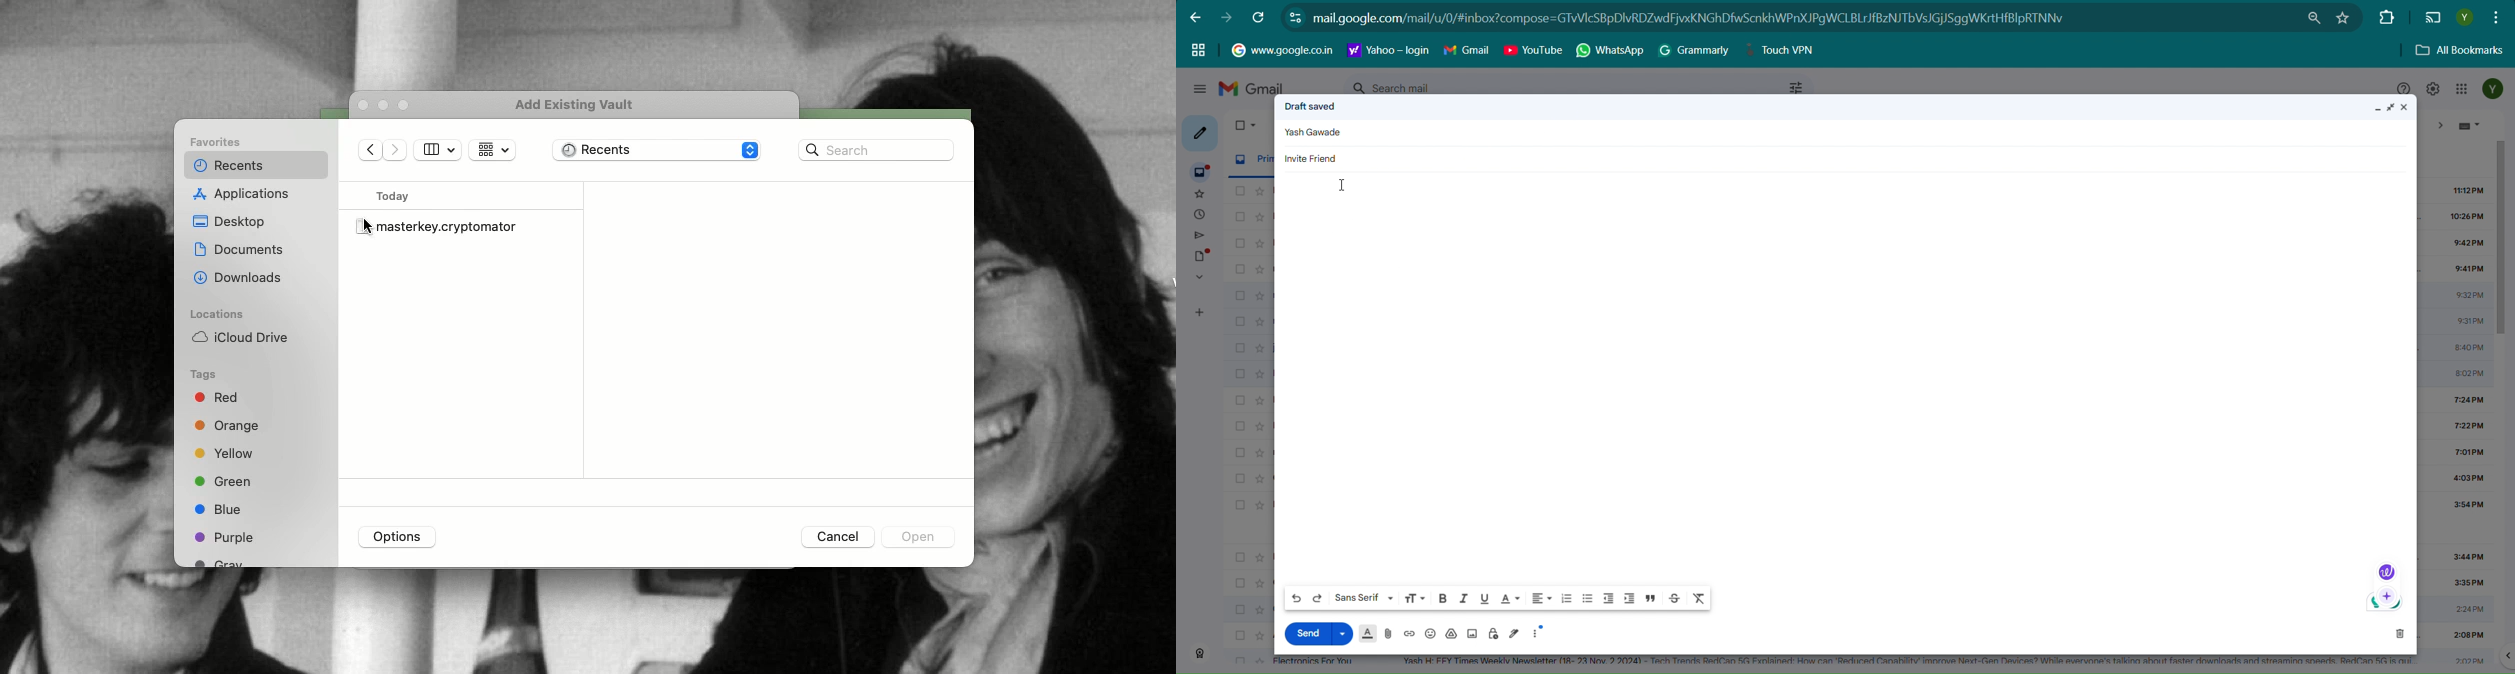 The image size is (2520, 700). I want to click on More Option, so click(1540, 631).